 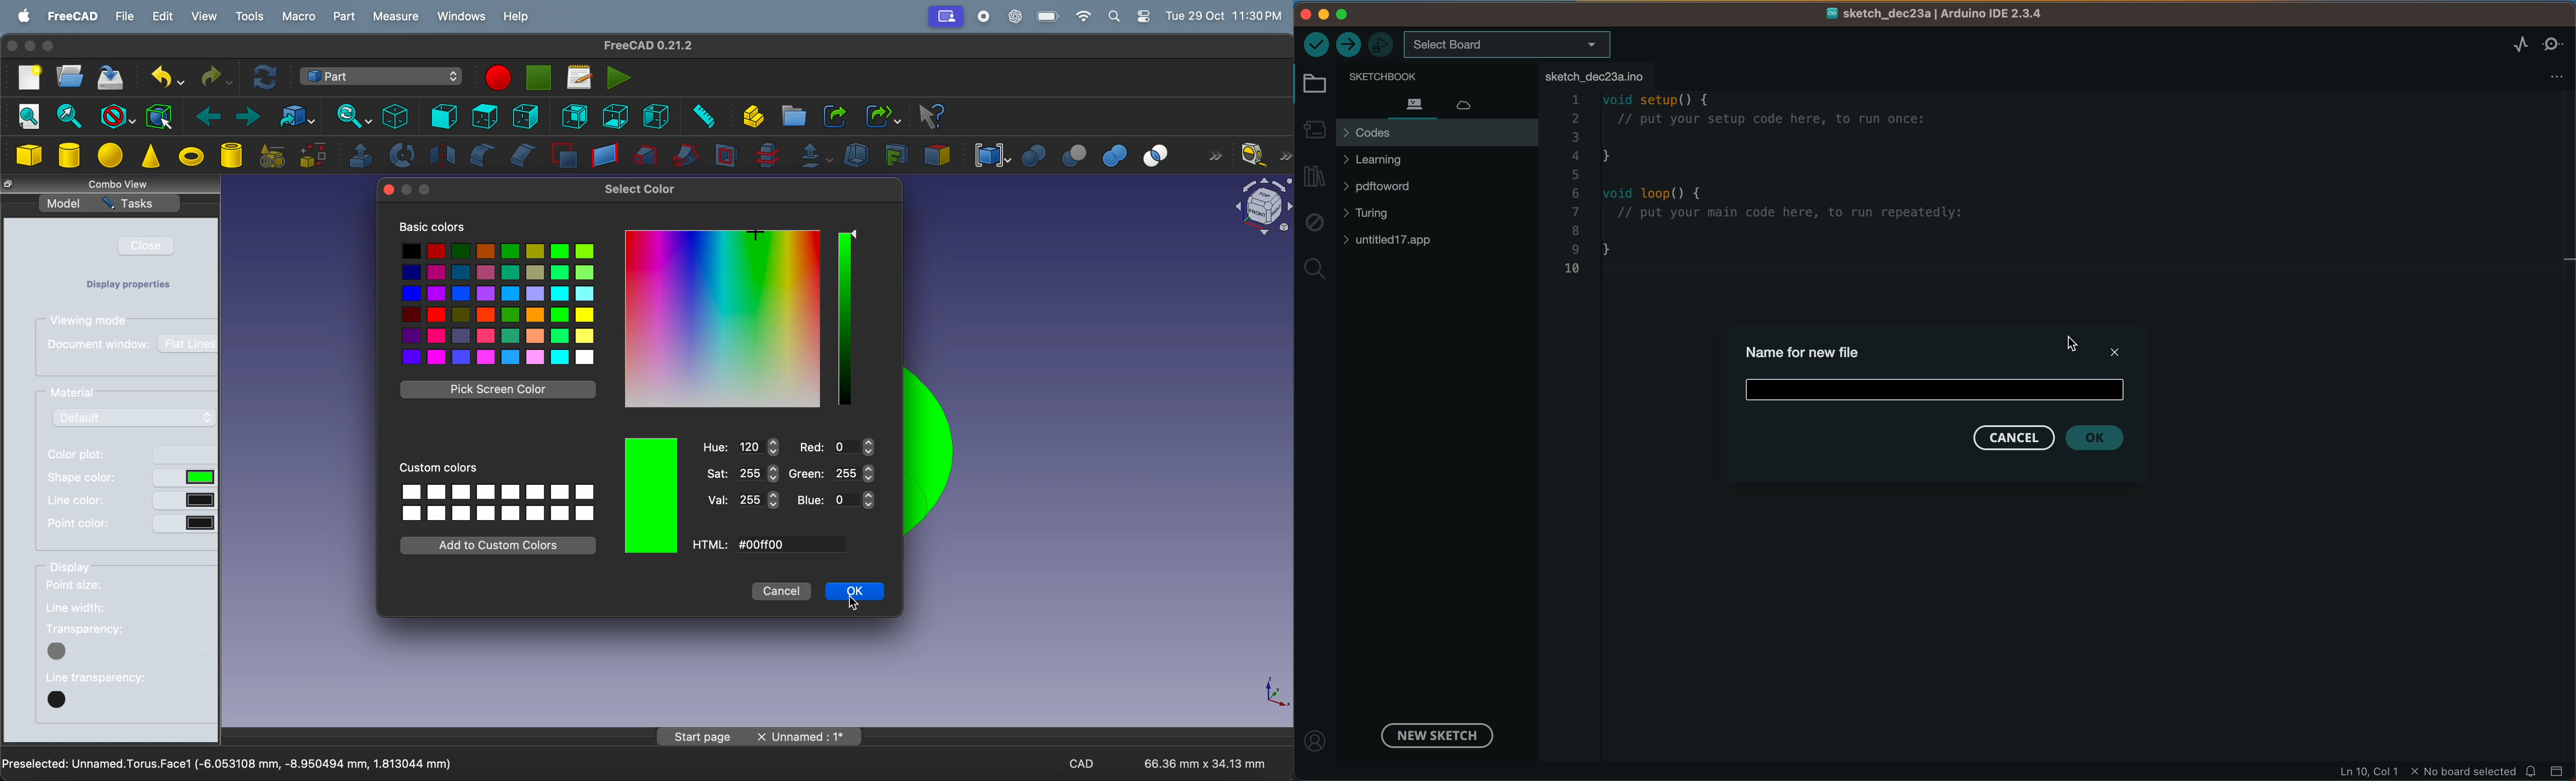 What do you see at coordinates (700, 117) in the screenshot?
I see `measure distance` at bounding box center [700, 117].